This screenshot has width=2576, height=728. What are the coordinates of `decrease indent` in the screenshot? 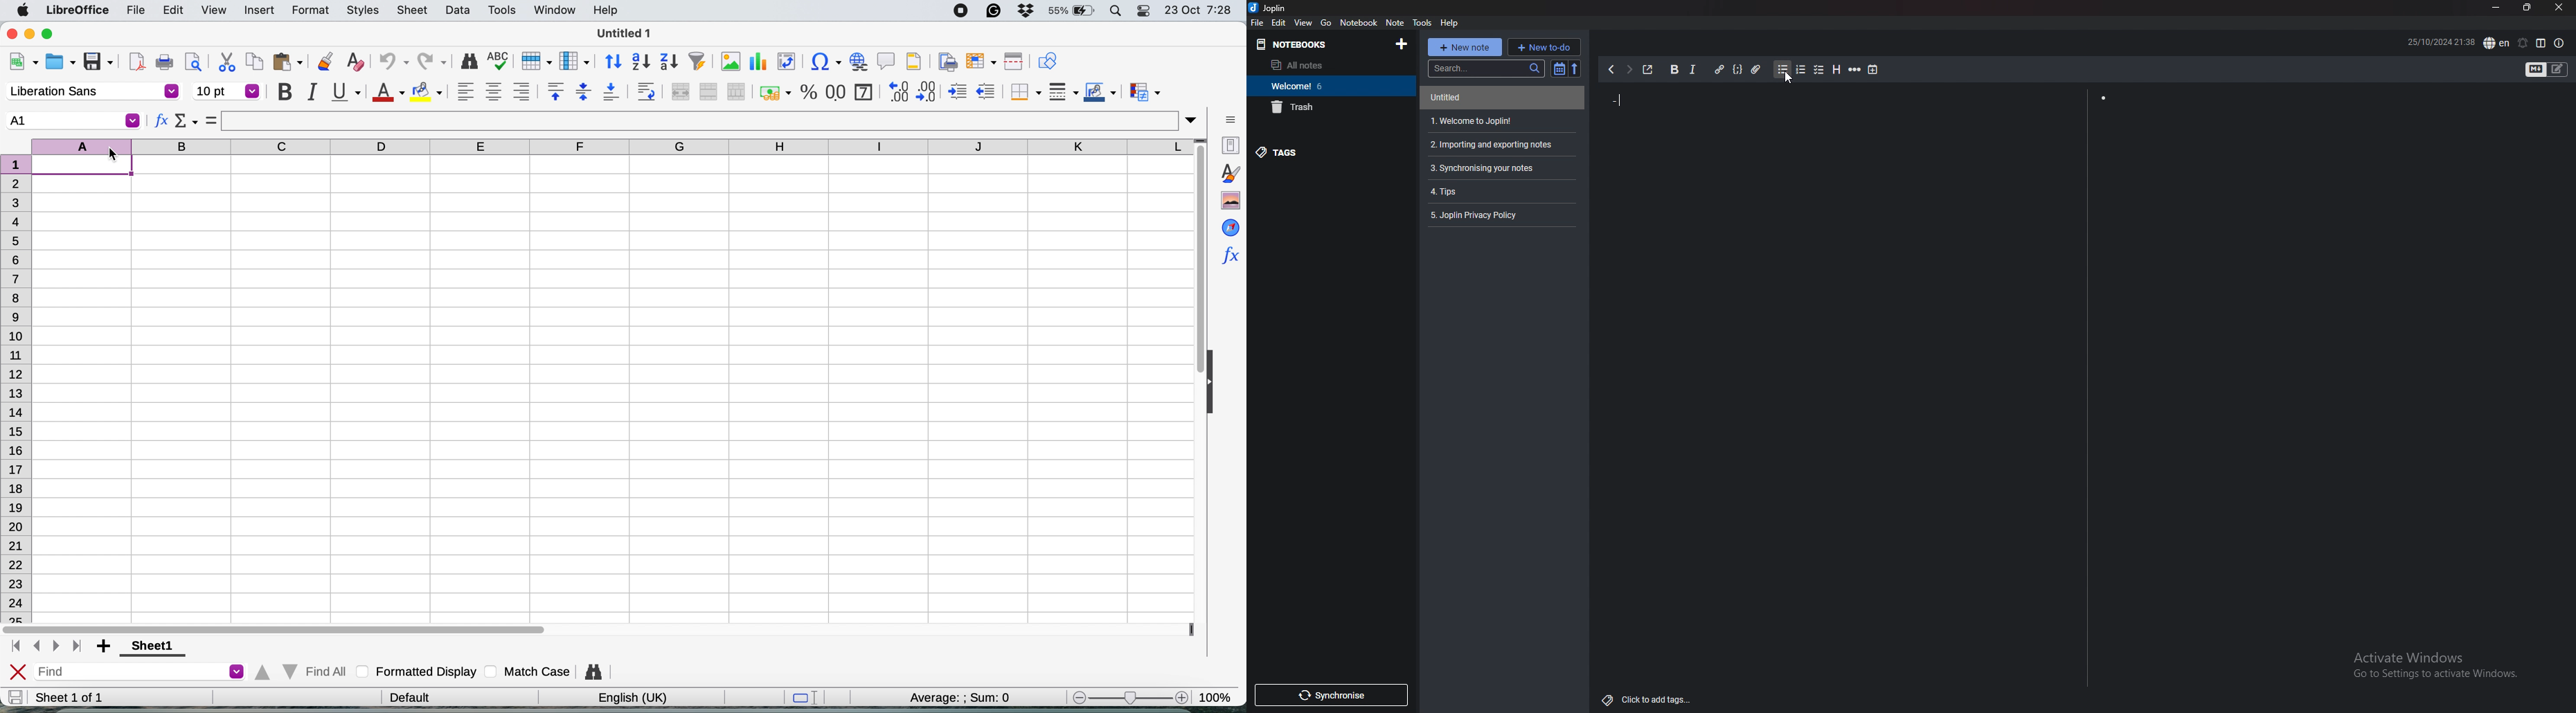 It's located at (987, 91).